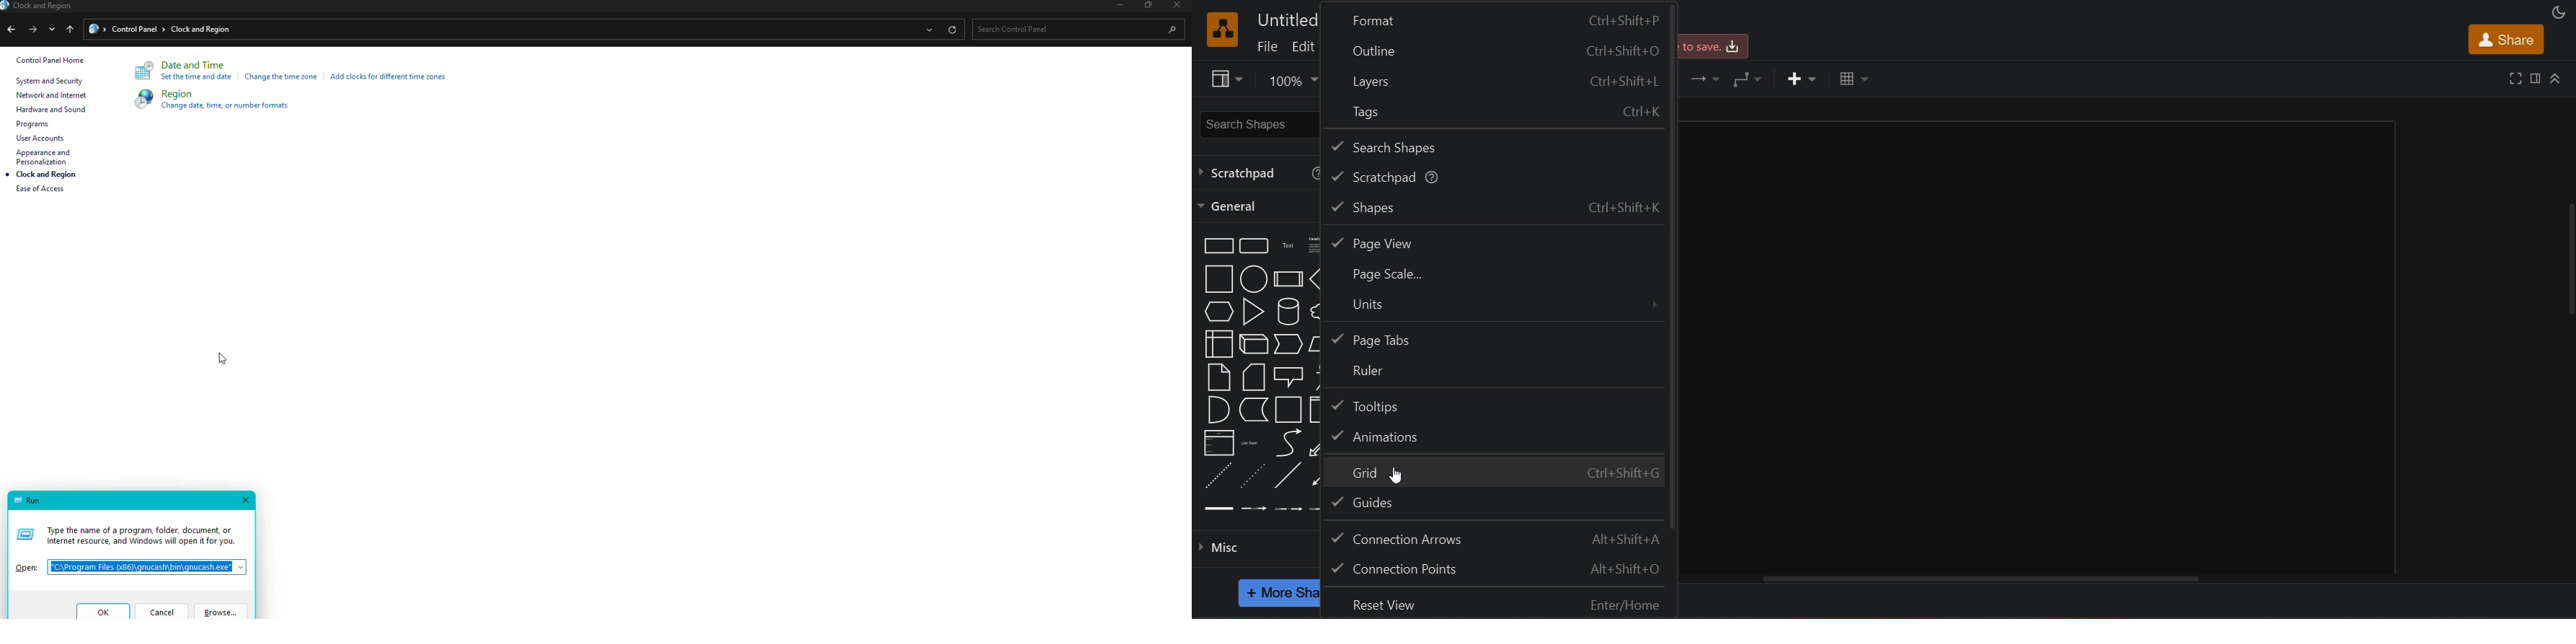 The image size is (2576, 644). I want to click on connector with 2 labels, so click(1288, 508).